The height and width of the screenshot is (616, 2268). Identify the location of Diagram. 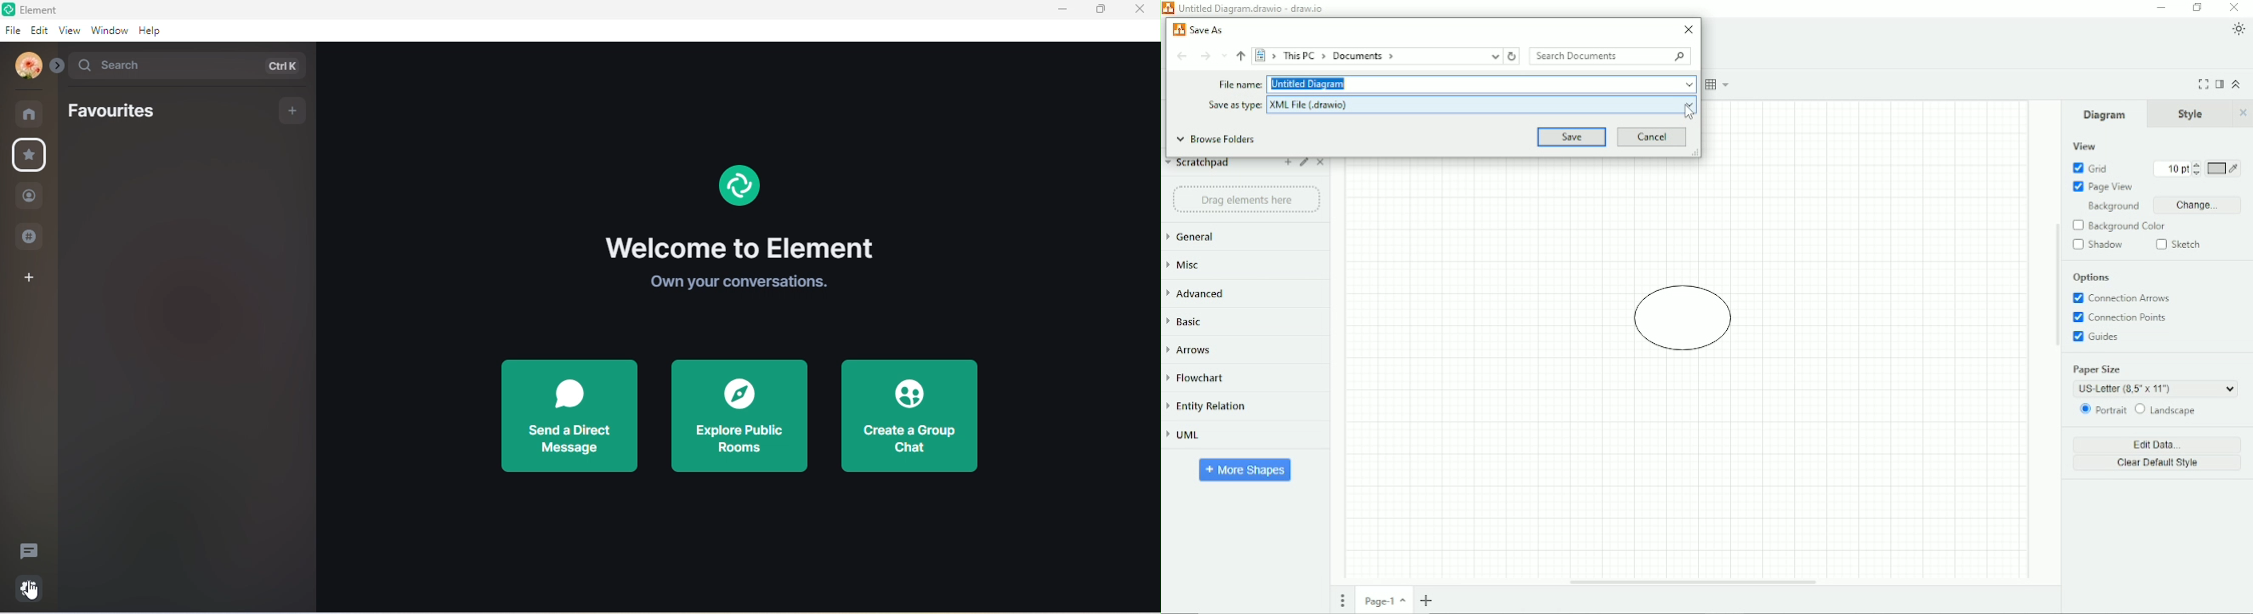
(2105, 114).